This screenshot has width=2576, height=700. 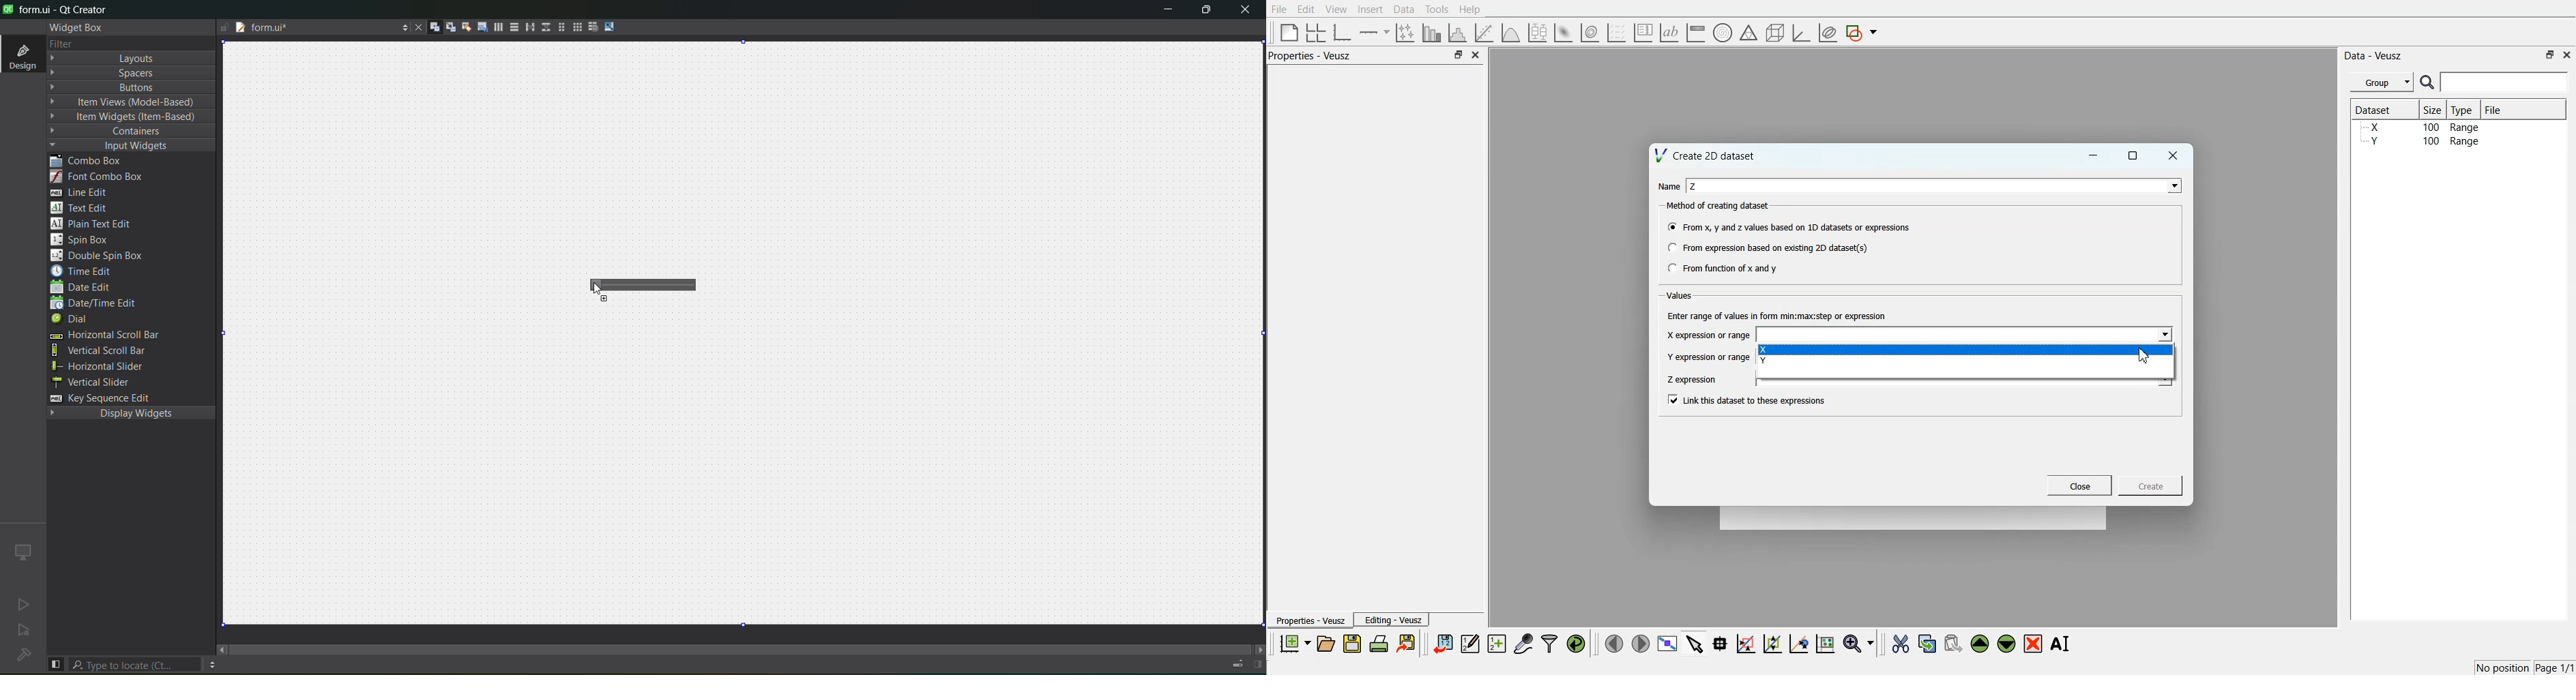 I want to click on item view, so click(x=125, y=103).